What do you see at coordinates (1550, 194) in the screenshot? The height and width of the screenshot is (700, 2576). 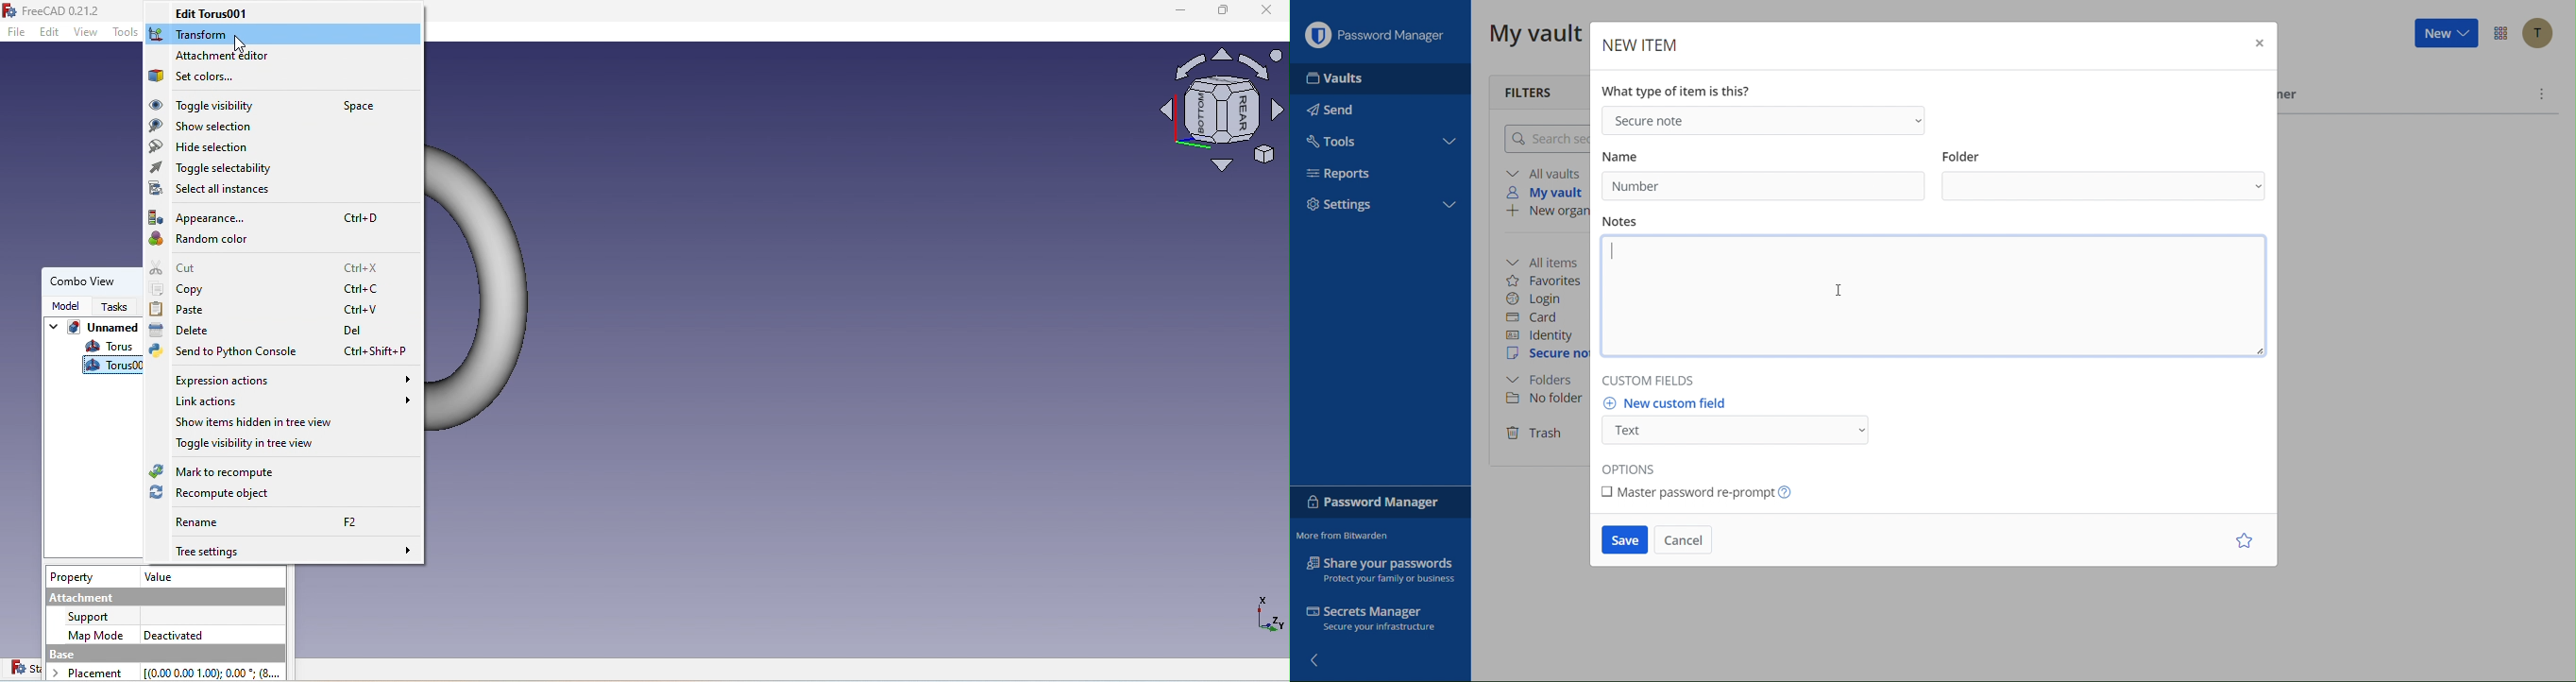 I see `My vault` at bounding box center [1550, 194].